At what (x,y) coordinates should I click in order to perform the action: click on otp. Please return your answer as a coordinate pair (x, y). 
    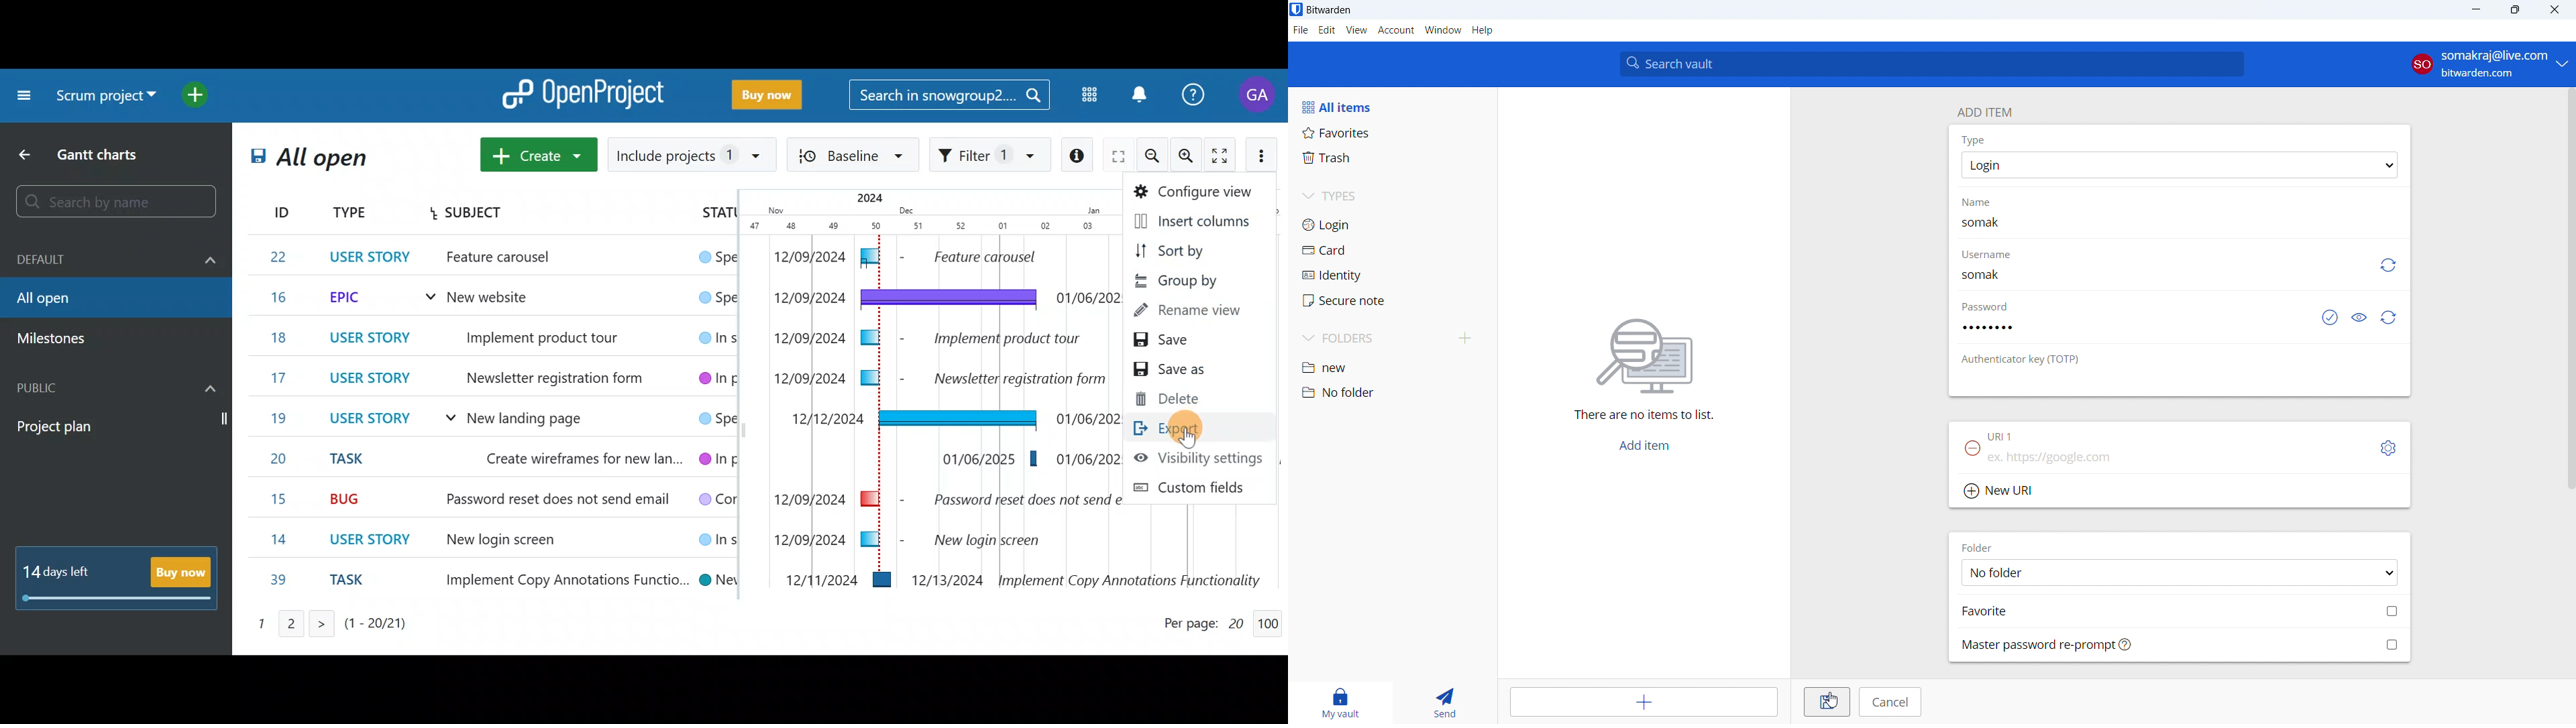
    Looking at the image, I should click on (2022, 359).